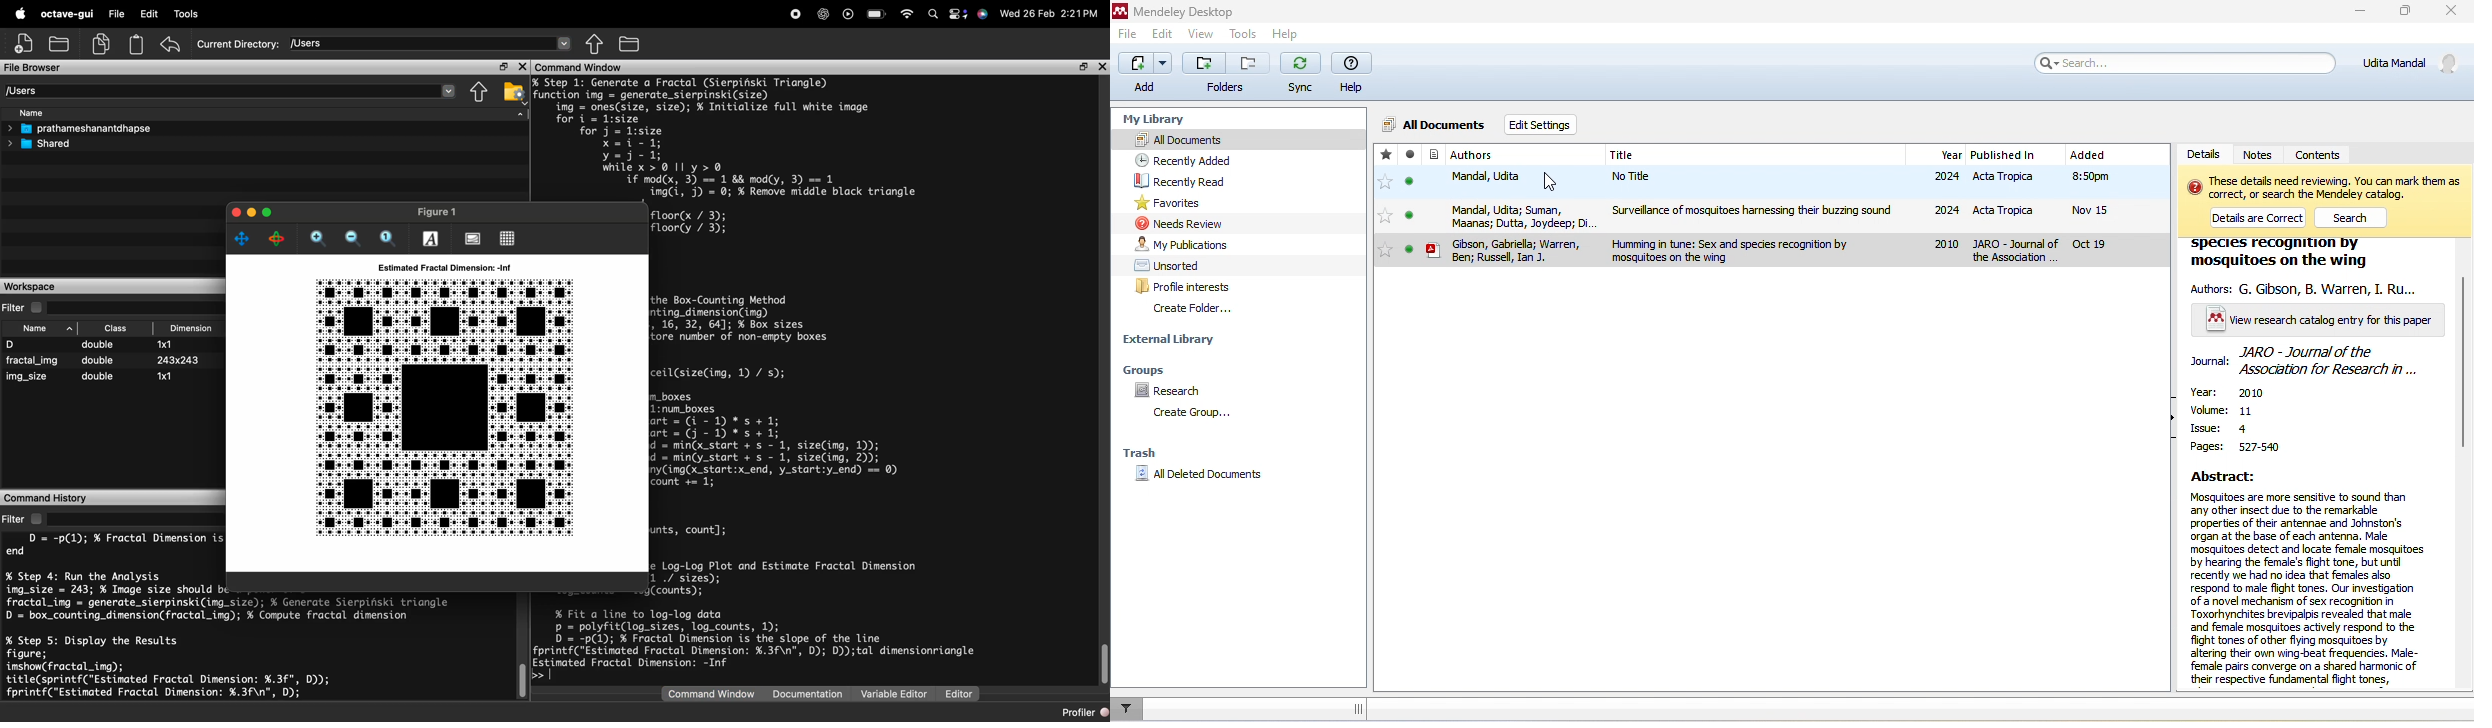  Describe the element at coordinates (1185, 244) in the screenshot. I see `my publications` at that location.